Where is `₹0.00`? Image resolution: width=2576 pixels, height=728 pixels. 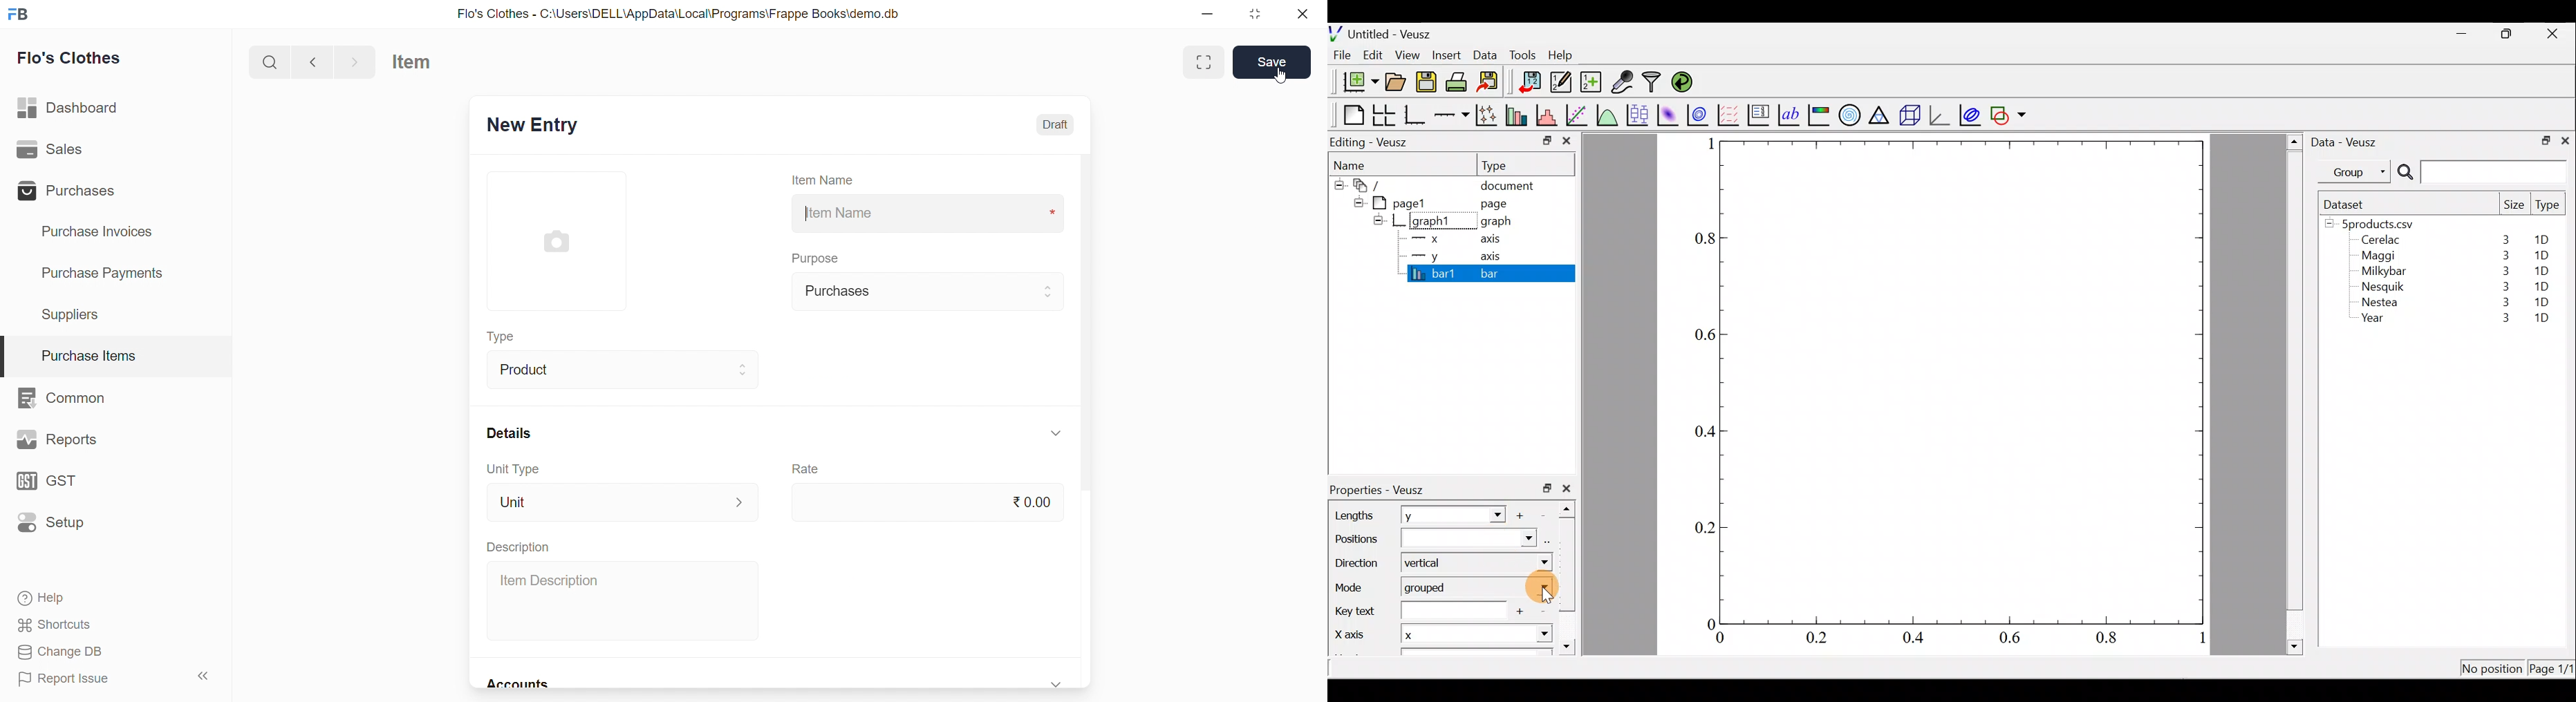
₹0.00 is located at coordinates (924, 502).